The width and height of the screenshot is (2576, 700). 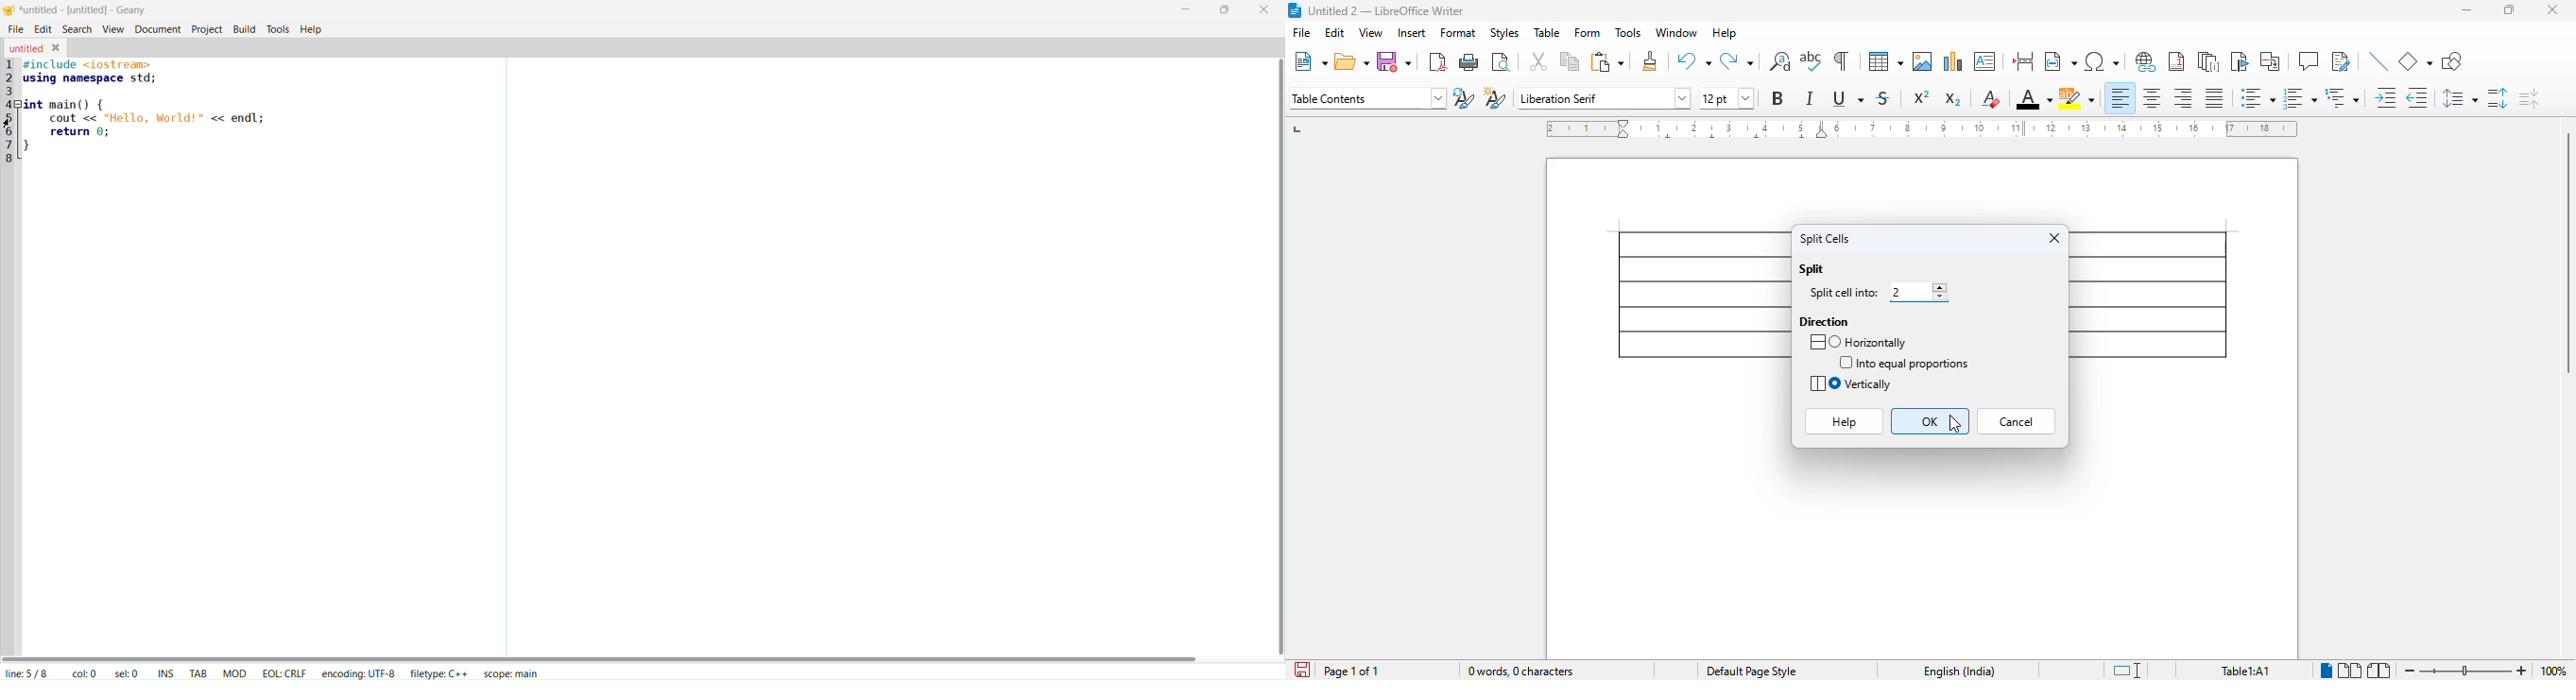 What do you see at coordinates (1464, 97) in the screenshot?
I see `update selected style` at bounding box center [1464, 97].